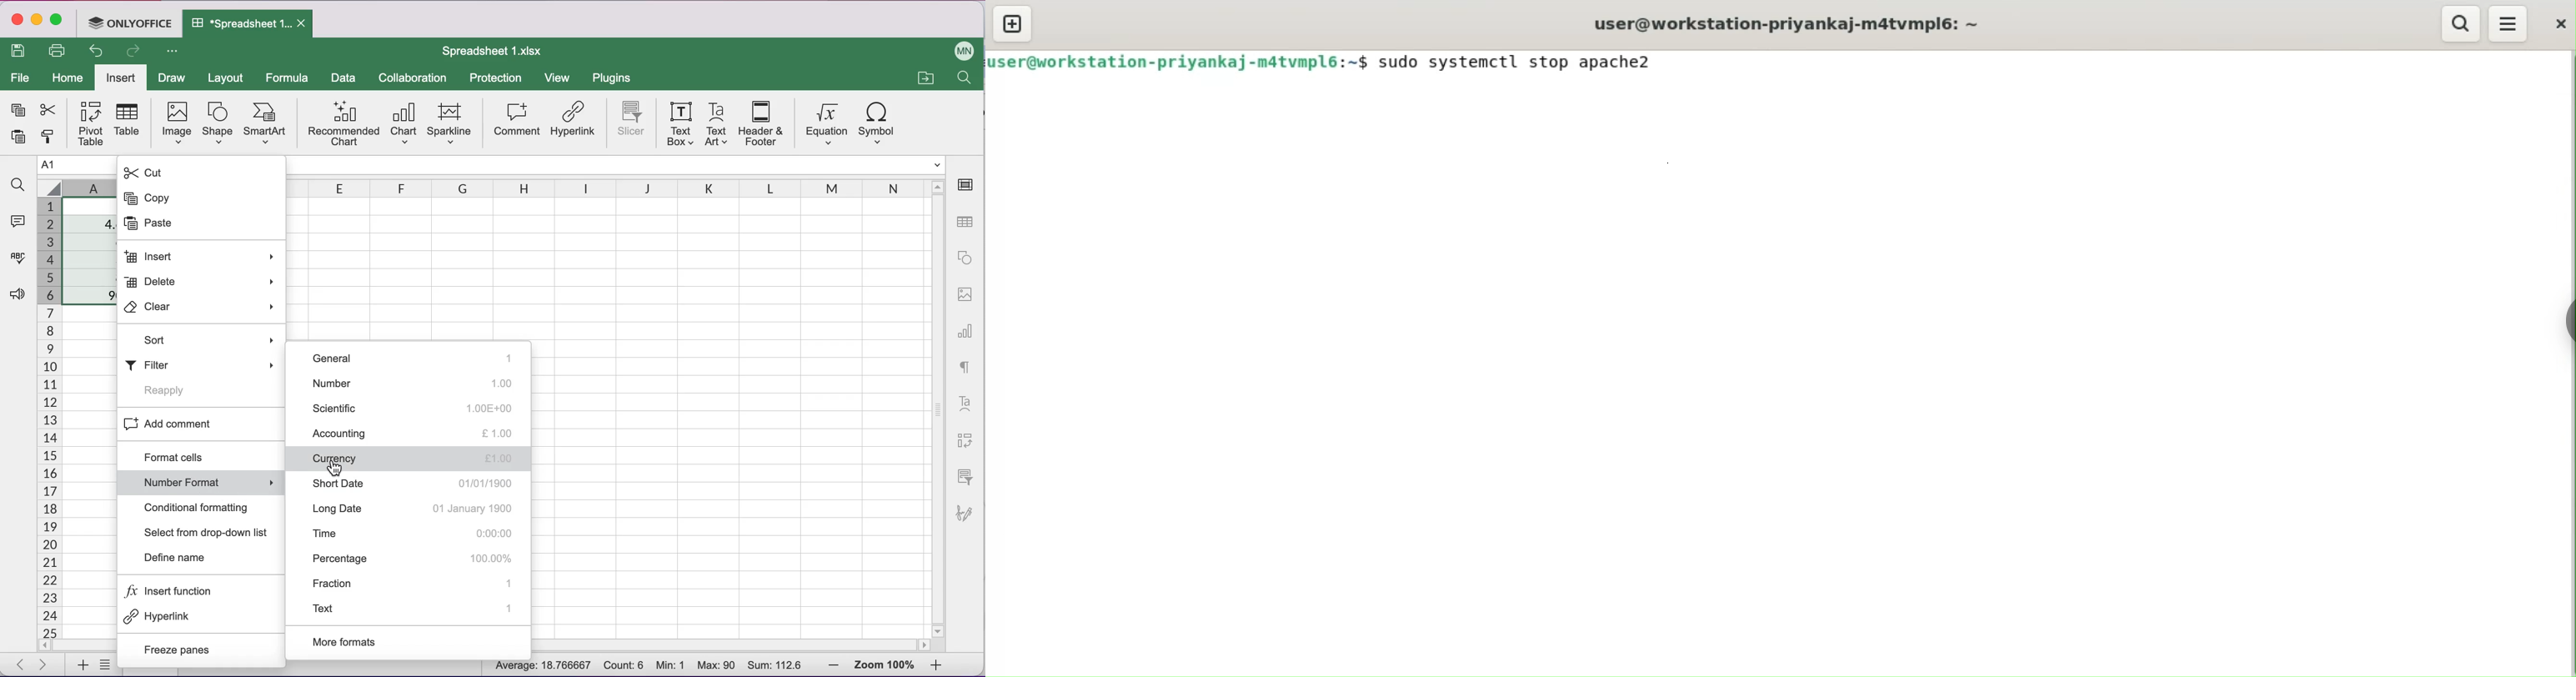 The width and height of the screenshot is (2576, 700). I want to click on currency, so click(410, 458).